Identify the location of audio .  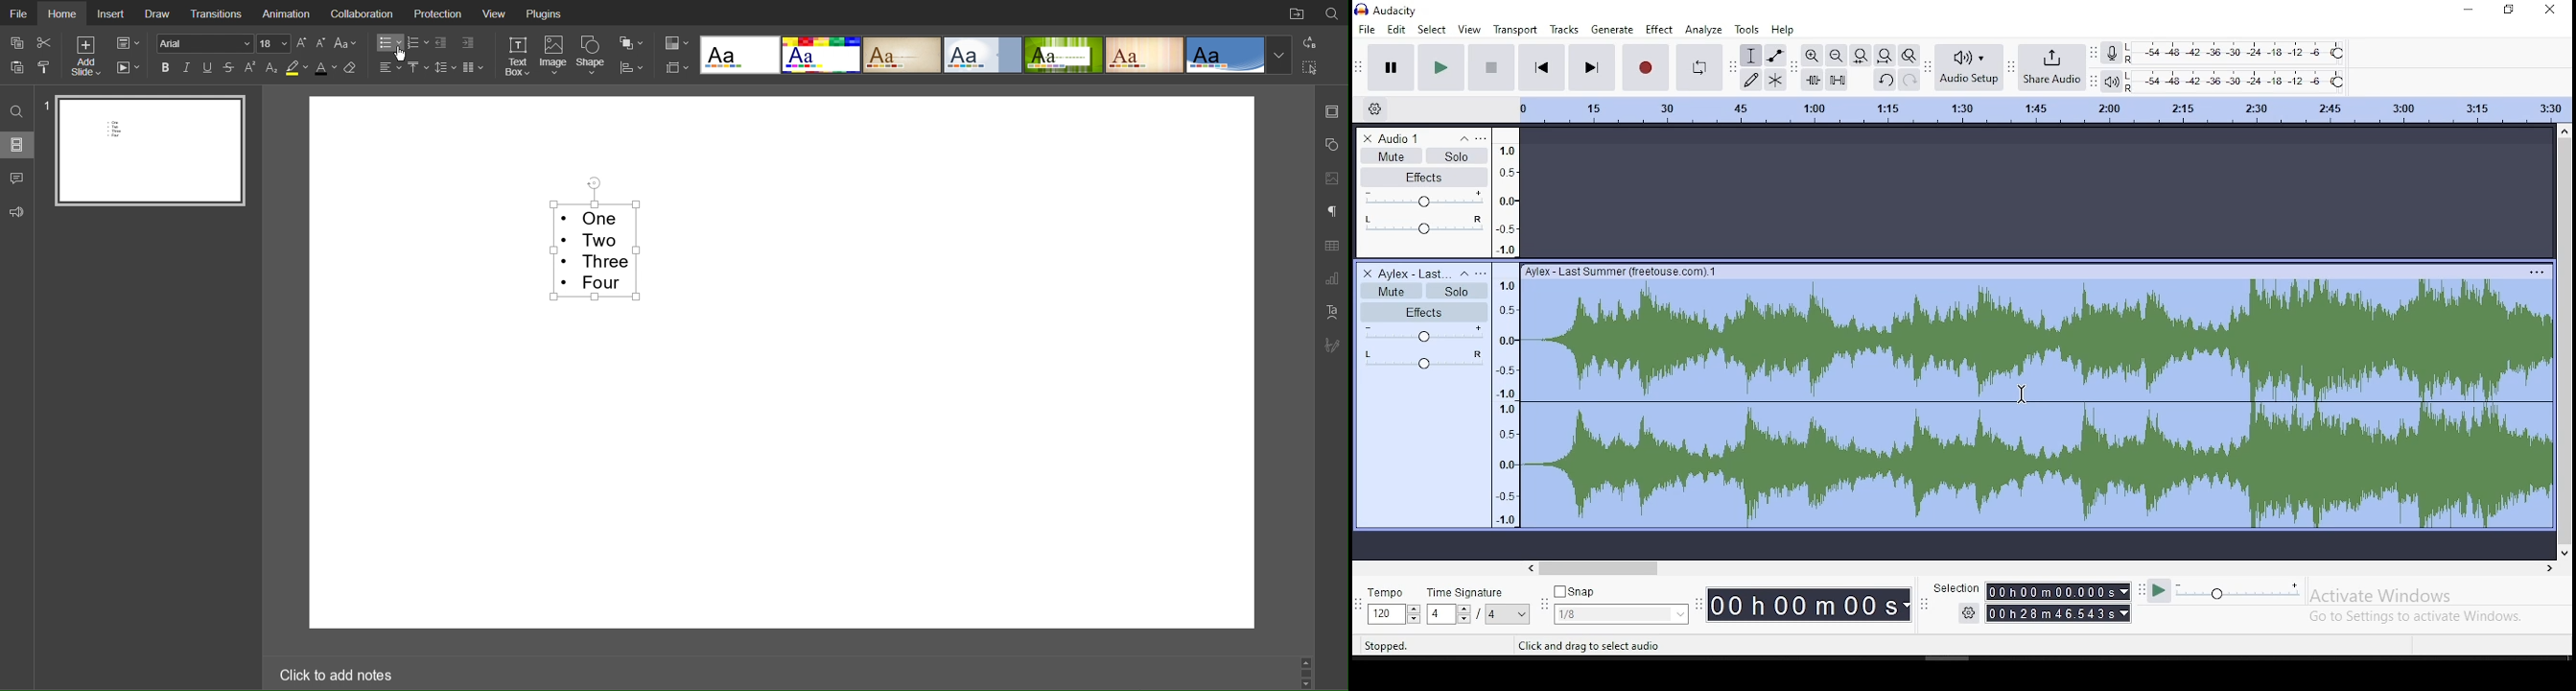
(1411, 273).